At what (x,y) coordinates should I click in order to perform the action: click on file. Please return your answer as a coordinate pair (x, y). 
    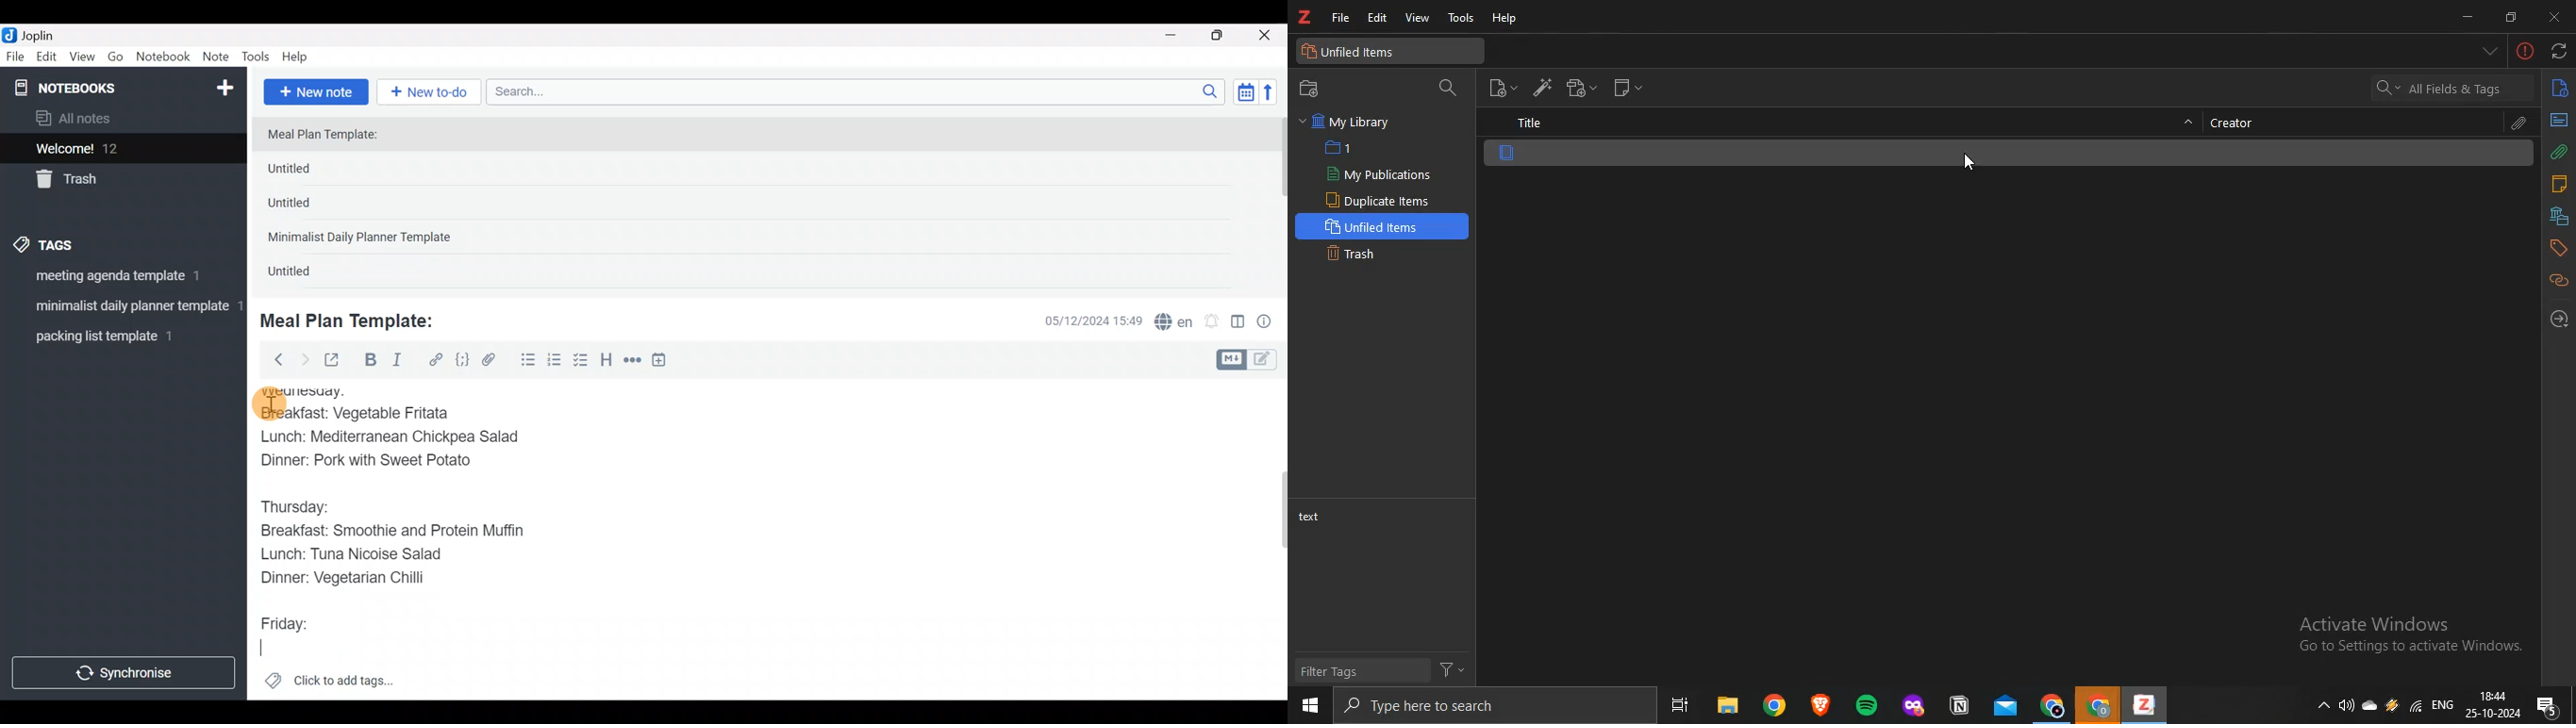
    Looking at the image, I should click on (1339, 17).